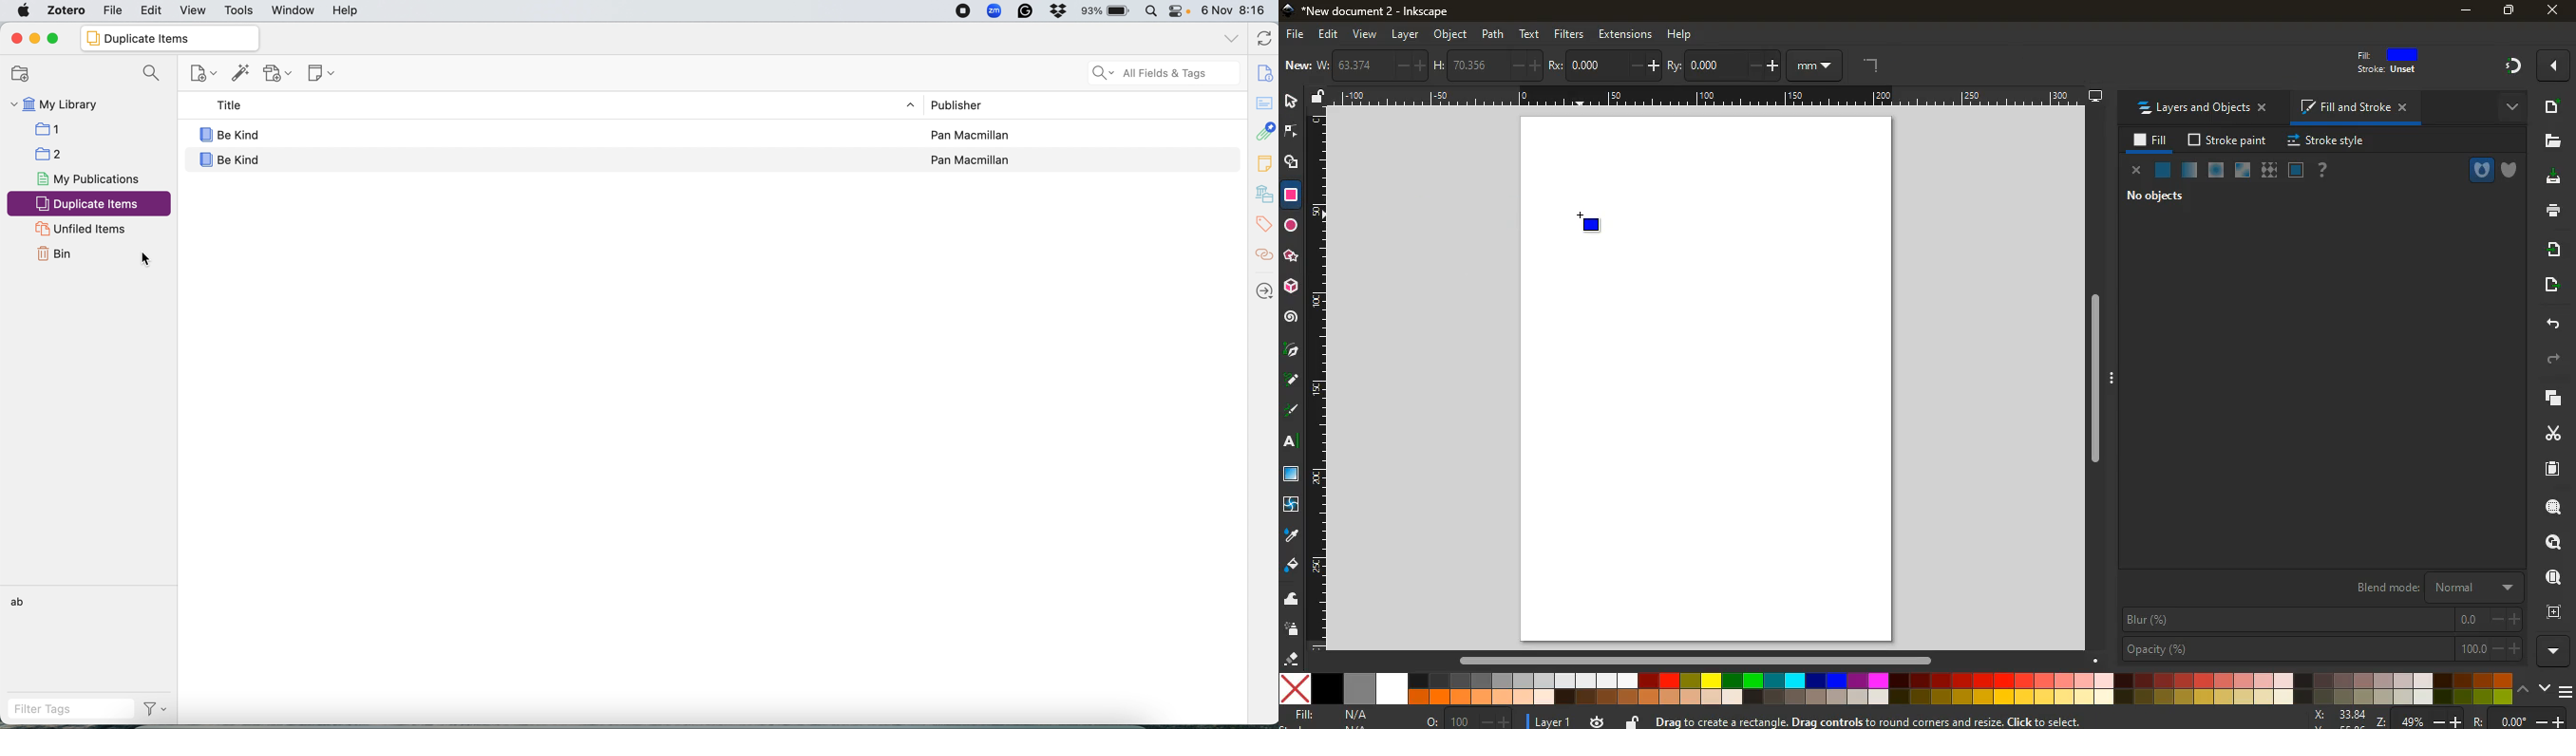 The height and width of the screenshot is (756, 2576). Describe the element at coordinates (2555, 613) in the screenshot. I see `frame` at that location.